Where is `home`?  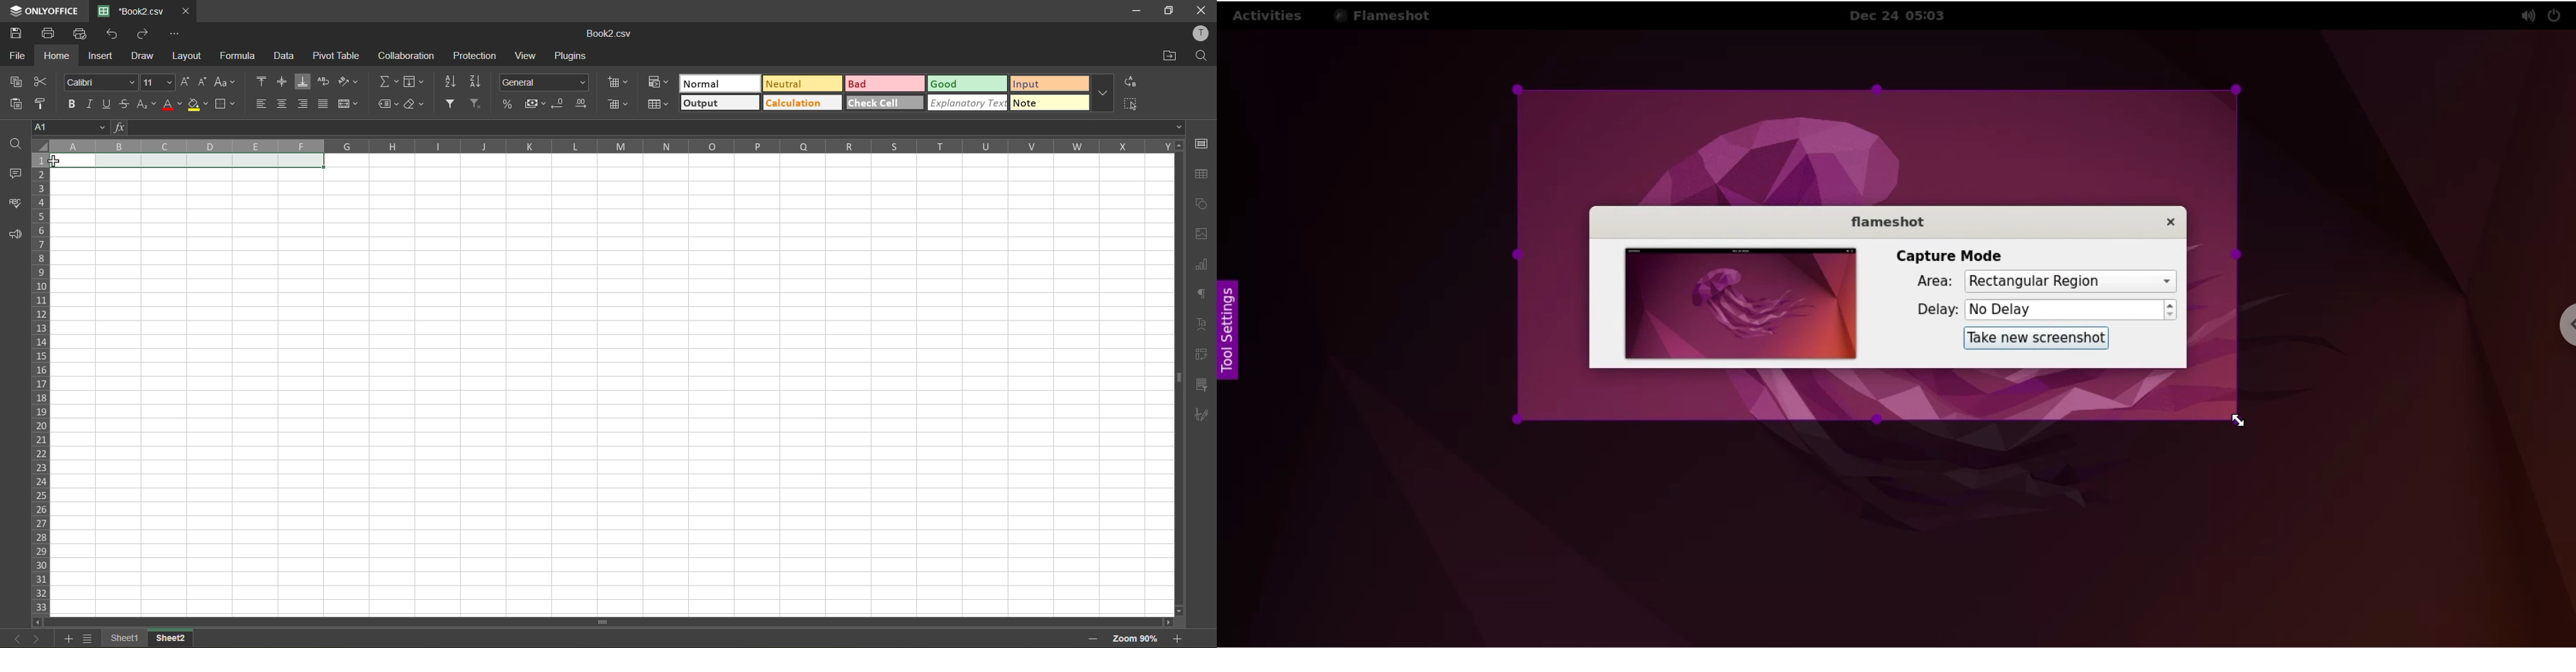 home is located at coordinates (54, 55).